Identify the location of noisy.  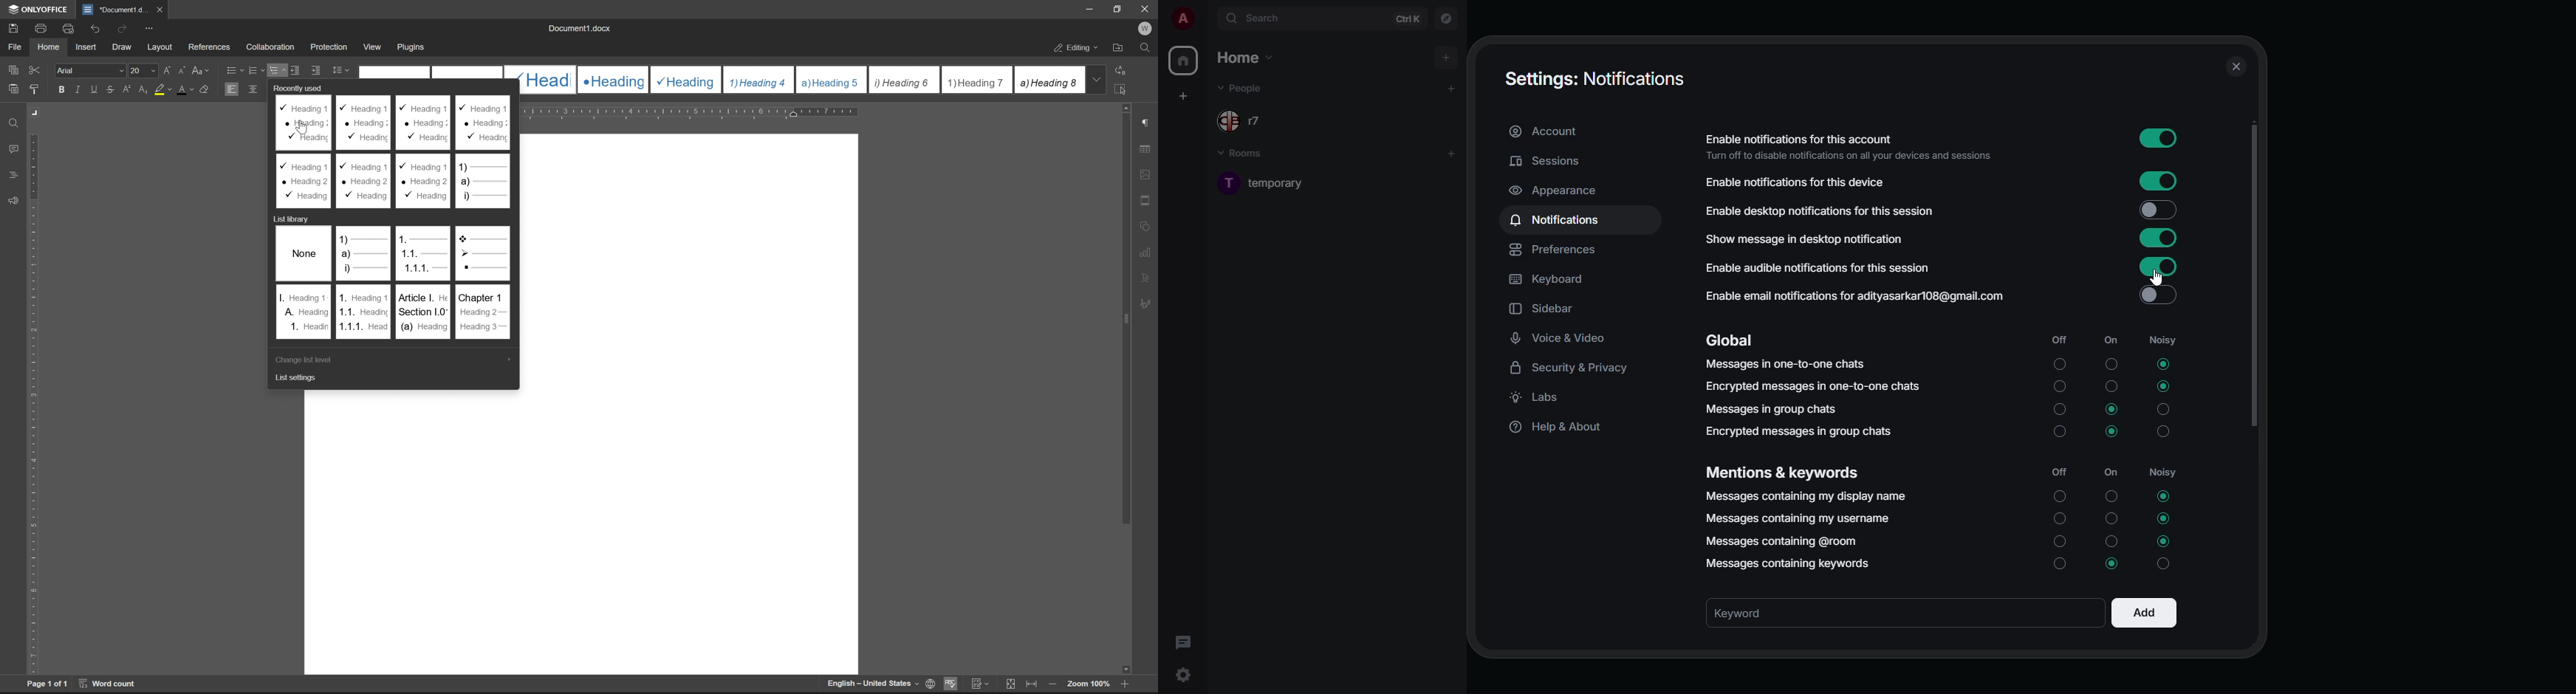
(2164, 475).